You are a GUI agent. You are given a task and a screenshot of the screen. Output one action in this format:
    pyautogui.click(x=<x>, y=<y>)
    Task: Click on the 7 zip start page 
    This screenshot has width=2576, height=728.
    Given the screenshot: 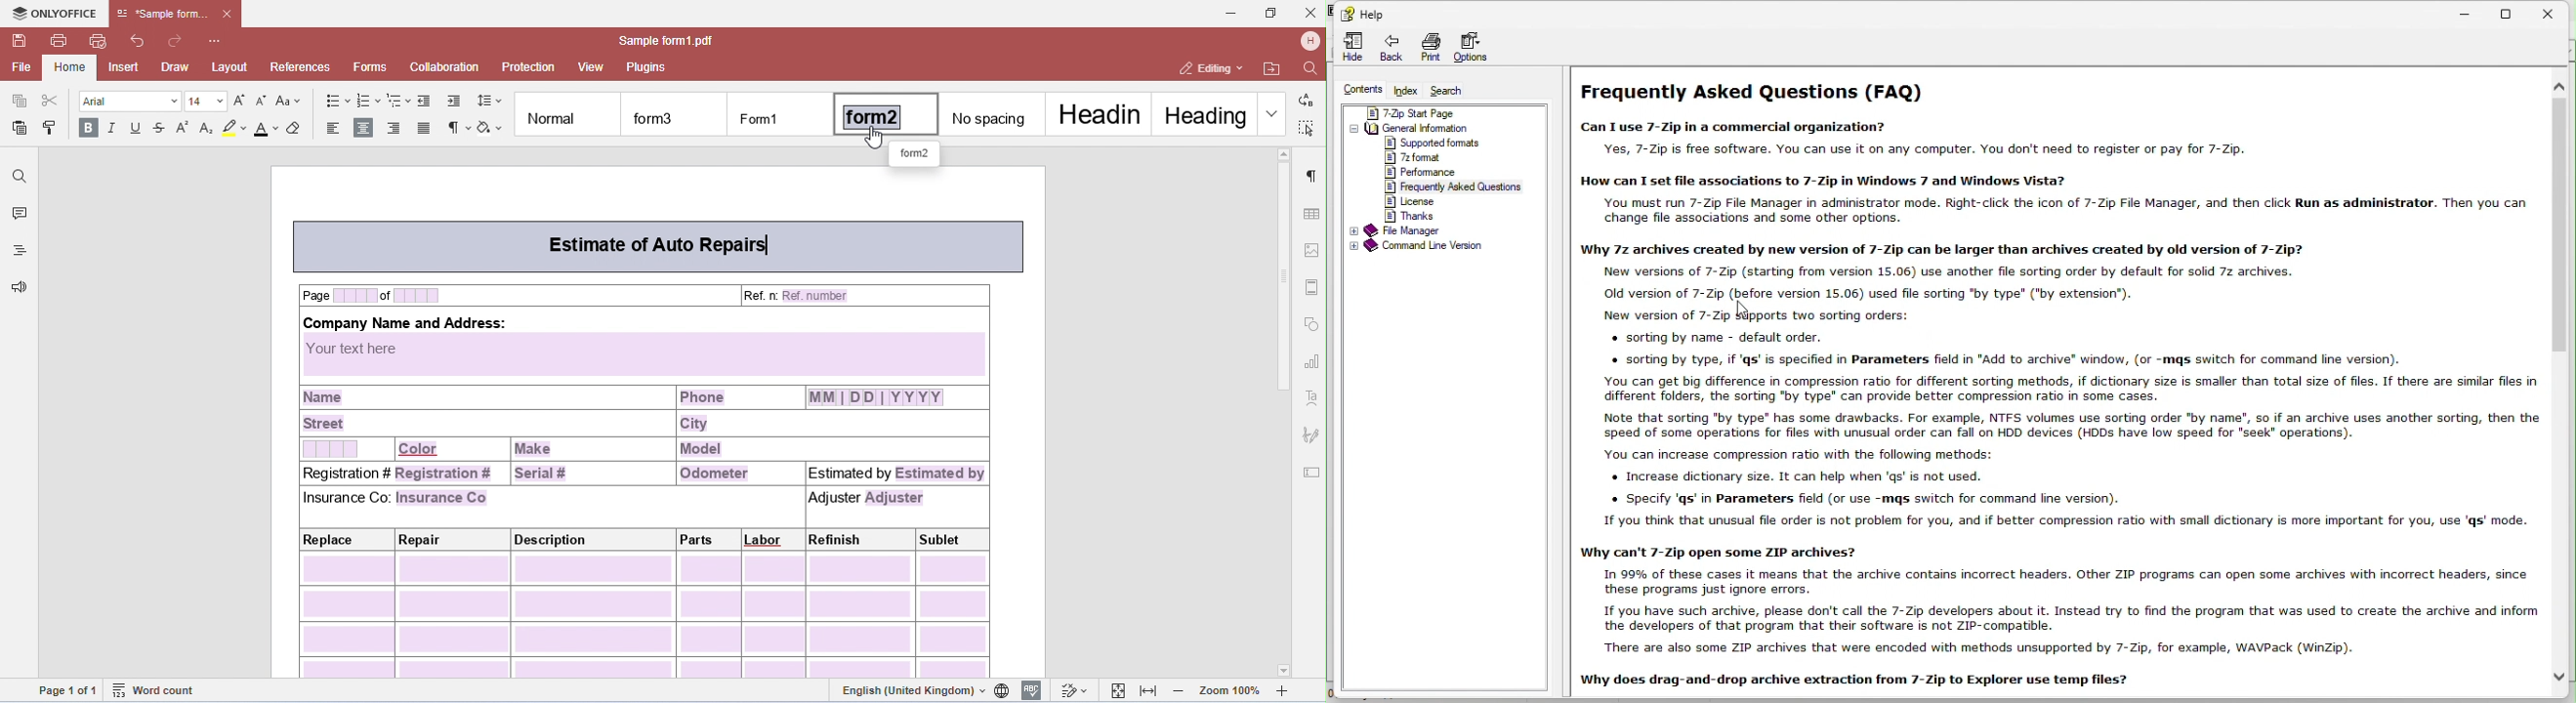 What is the action you would take?
    pyautogui.click(x=1400, y=115)
    